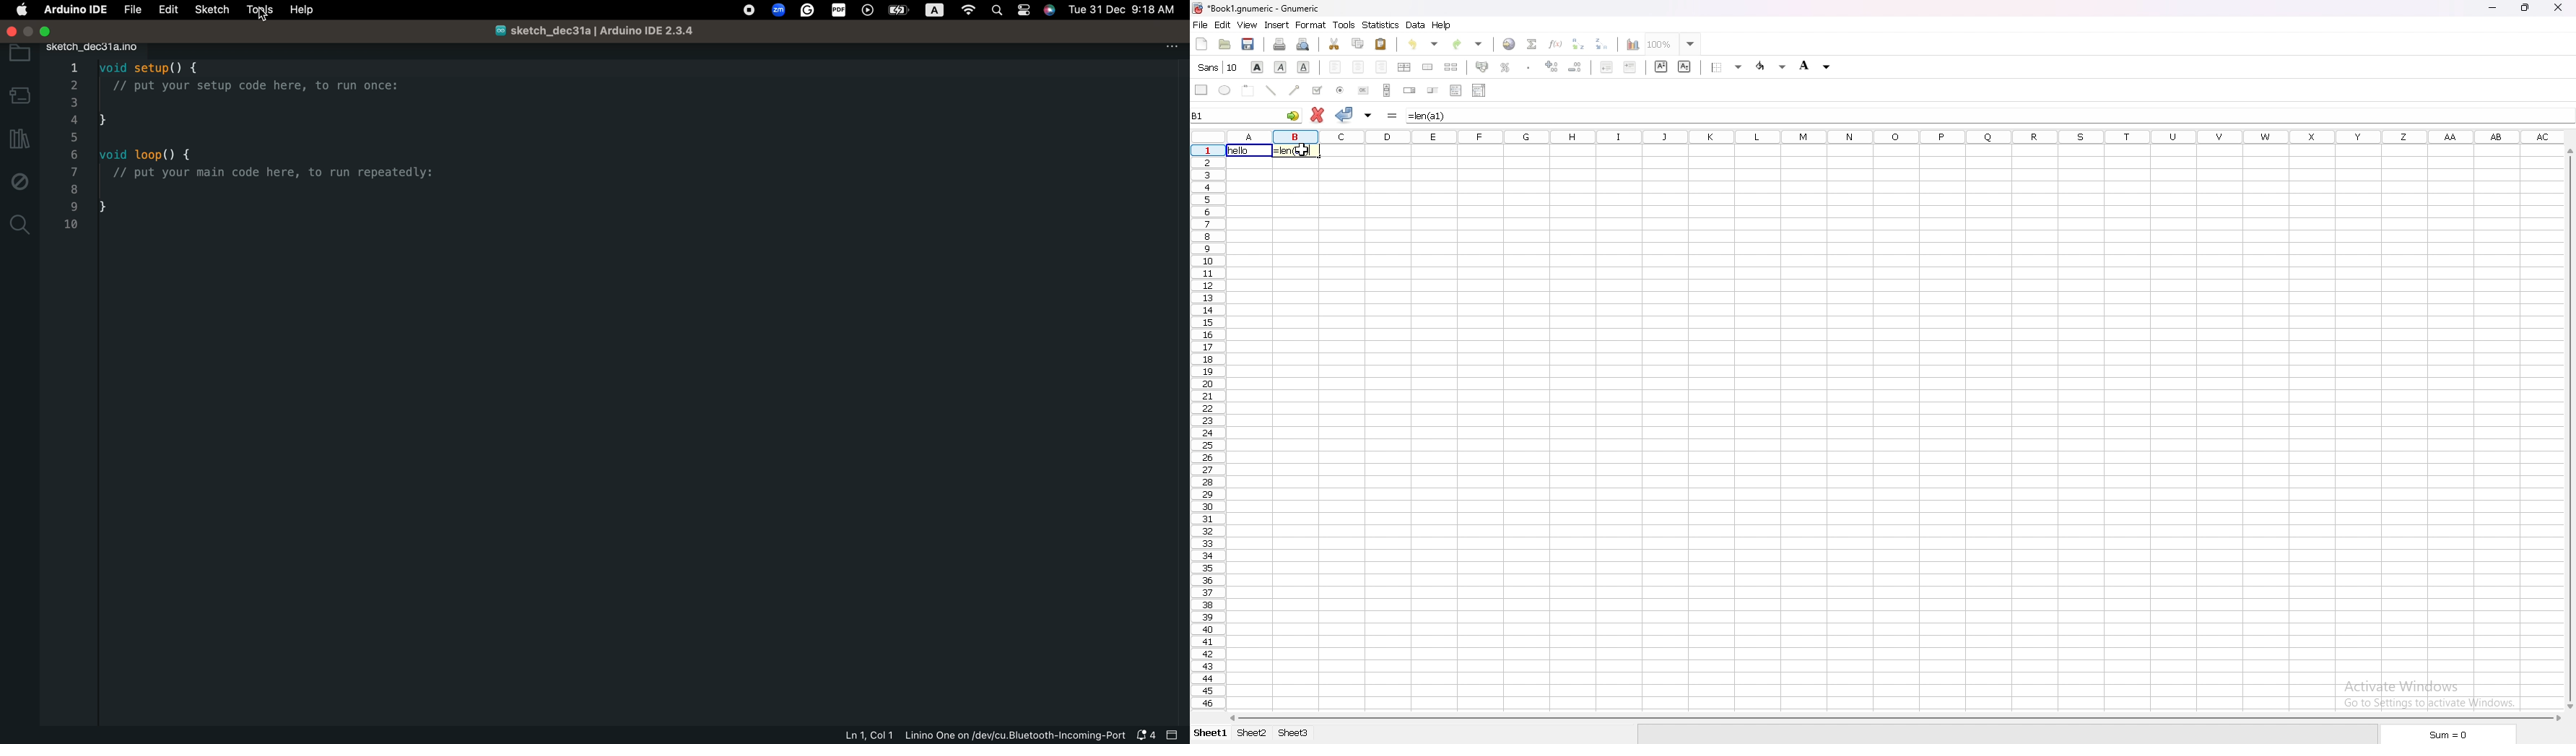 The width and height of the screenshot is (2576, 756). I want to click on =len(a1), so click(1297, 151).